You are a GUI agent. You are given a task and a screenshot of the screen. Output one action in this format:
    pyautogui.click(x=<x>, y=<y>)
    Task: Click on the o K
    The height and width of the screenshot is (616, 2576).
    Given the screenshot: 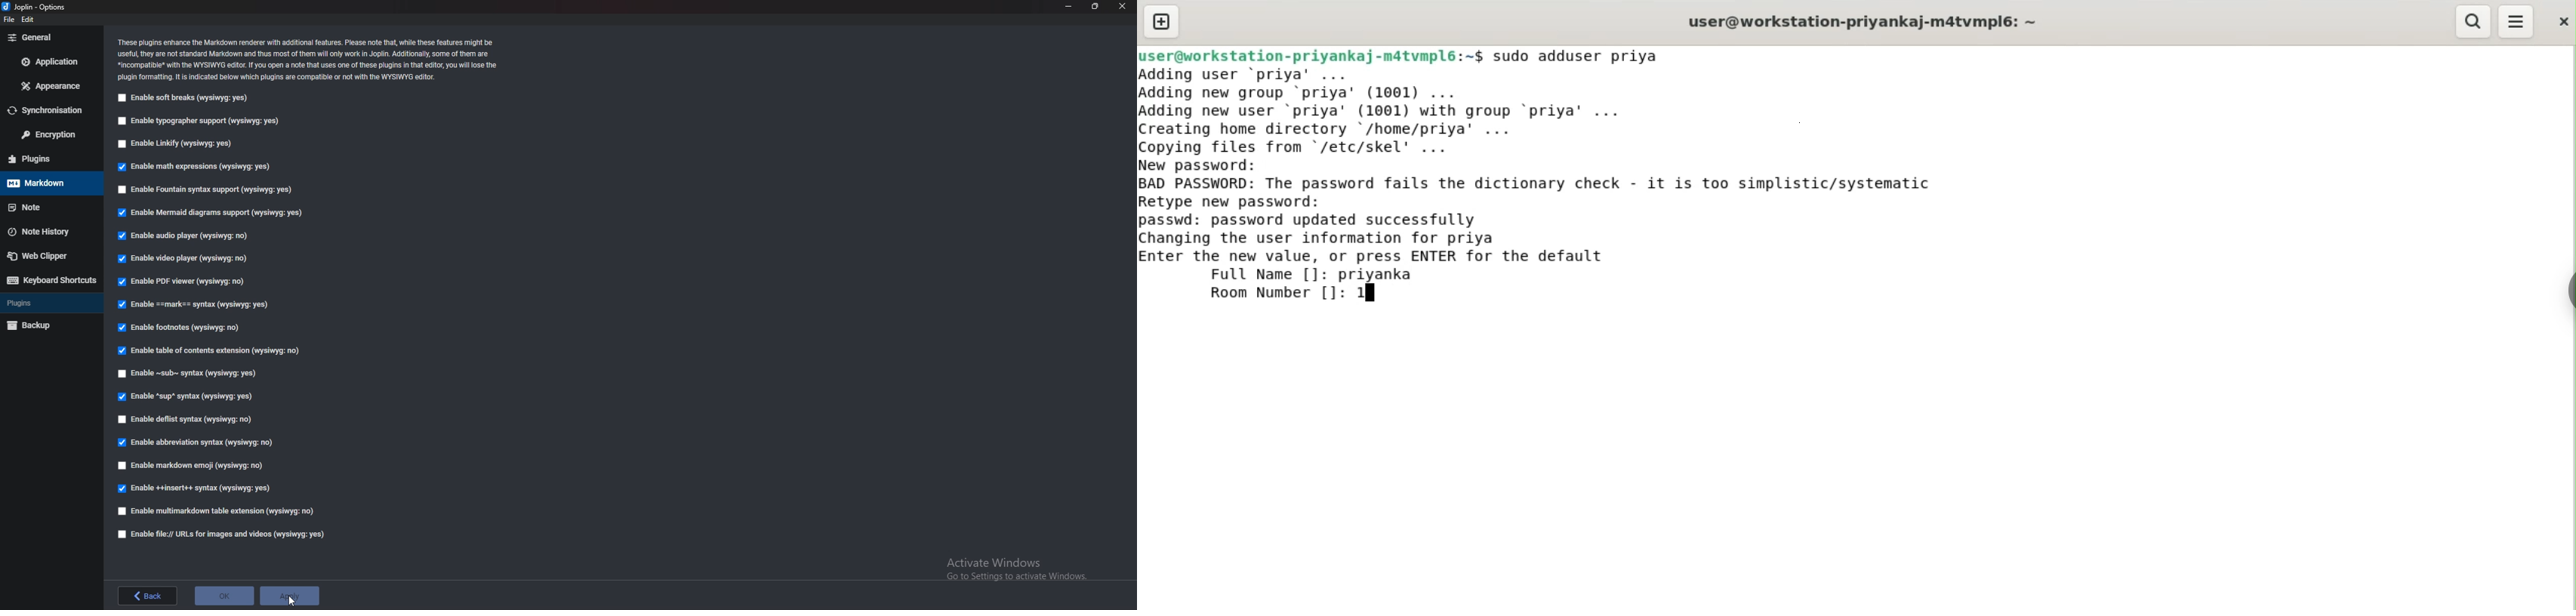 What is the action you would take?
    pyautogui.click(x=225, y=595)
    